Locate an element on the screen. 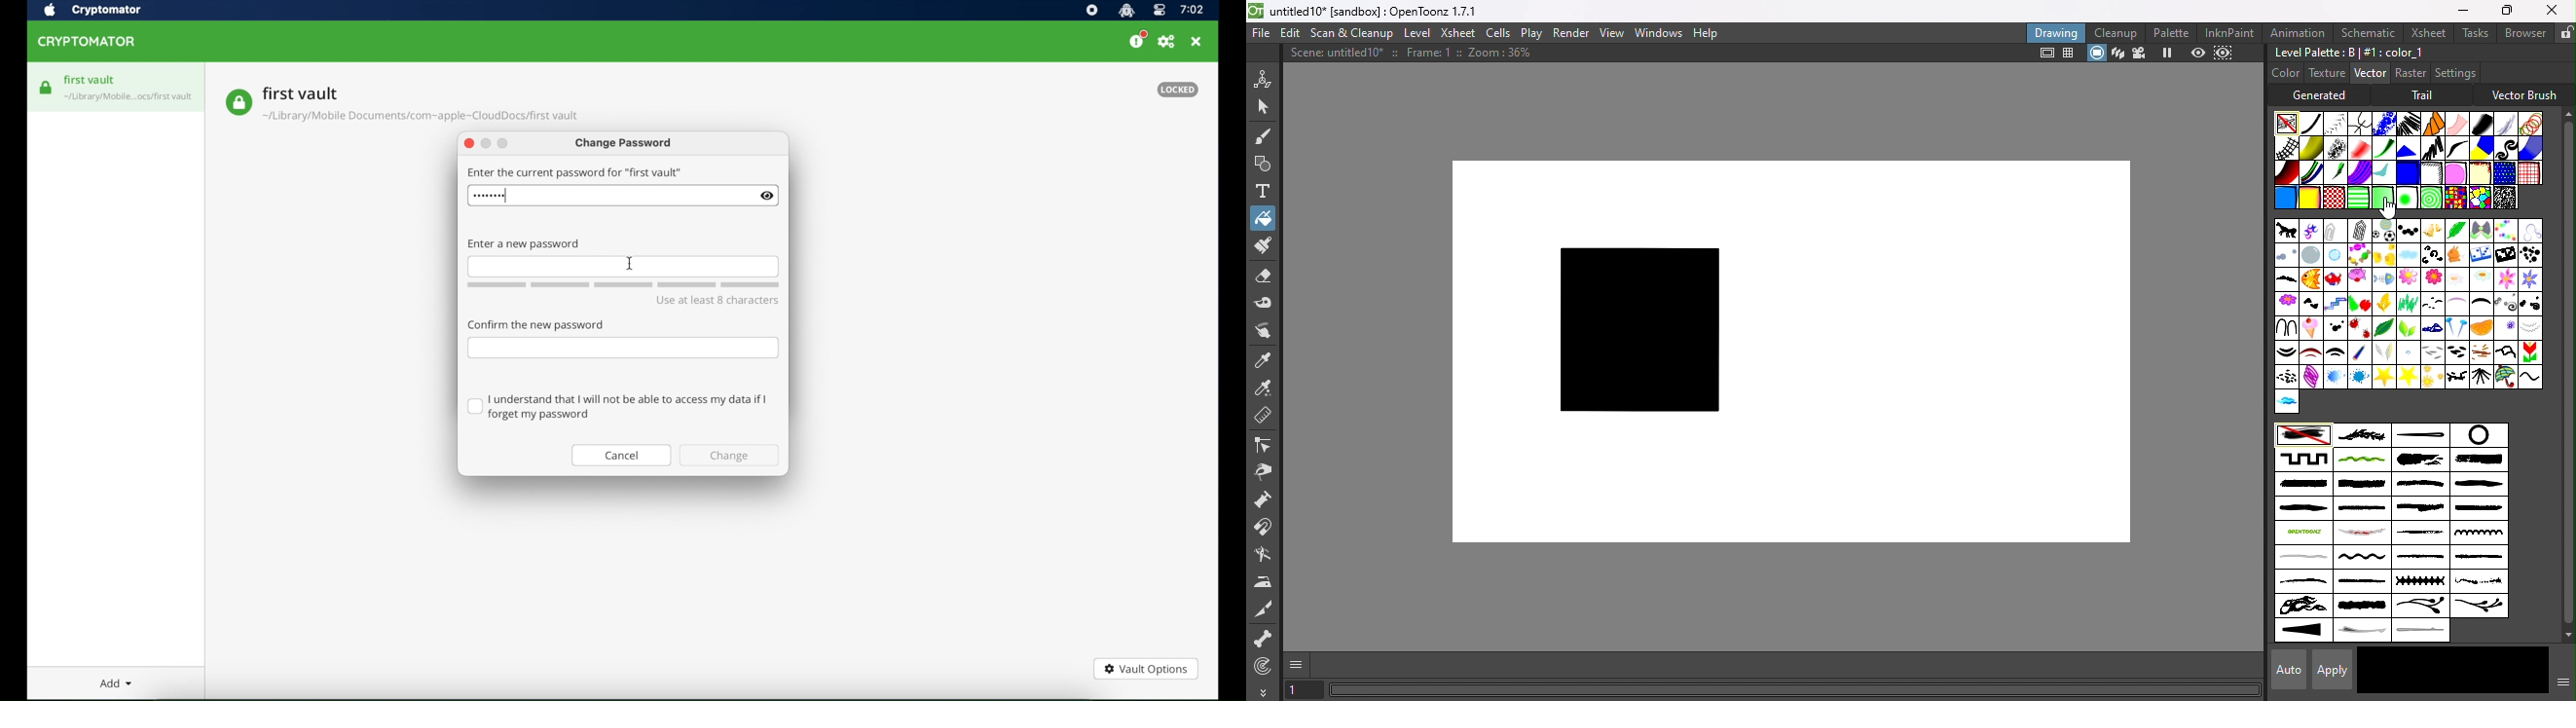  Browser is located at coordinates (2524, 32).